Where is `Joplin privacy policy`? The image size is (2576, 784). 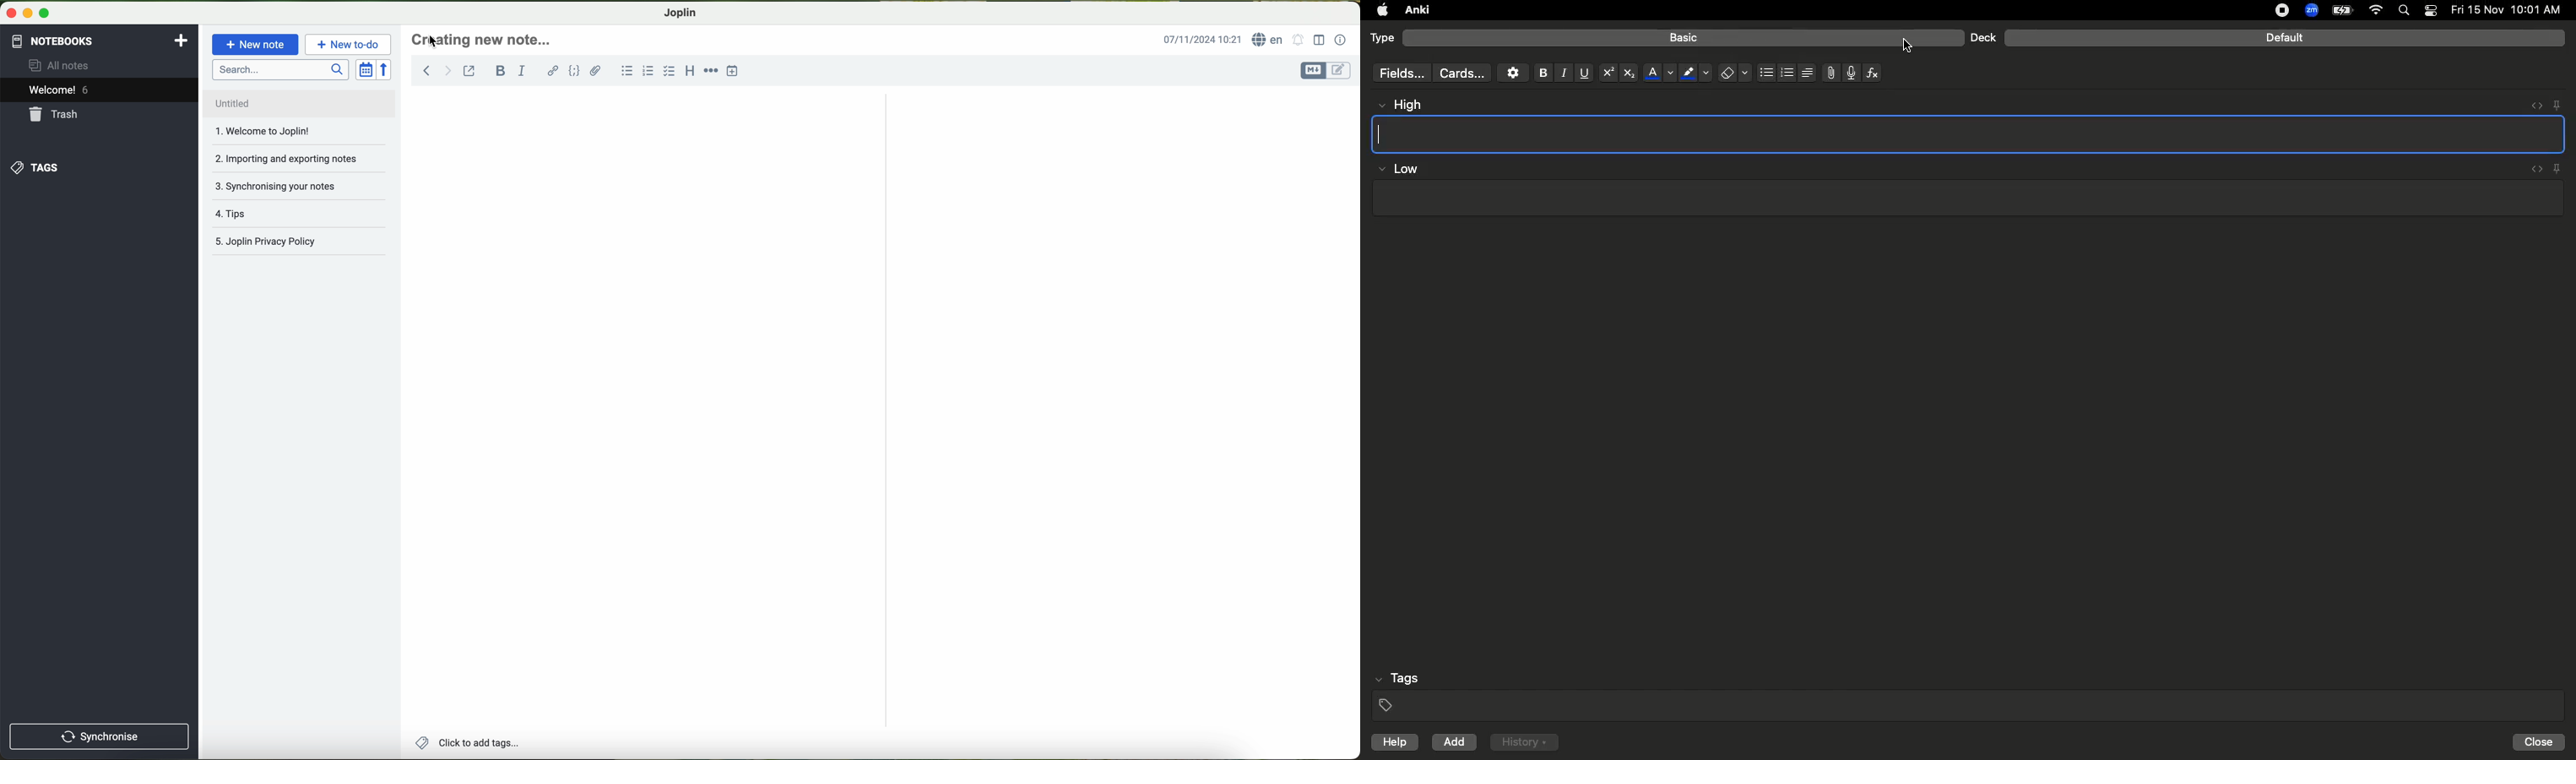
Joplin privacy policy is located at coordinates (300, 243).